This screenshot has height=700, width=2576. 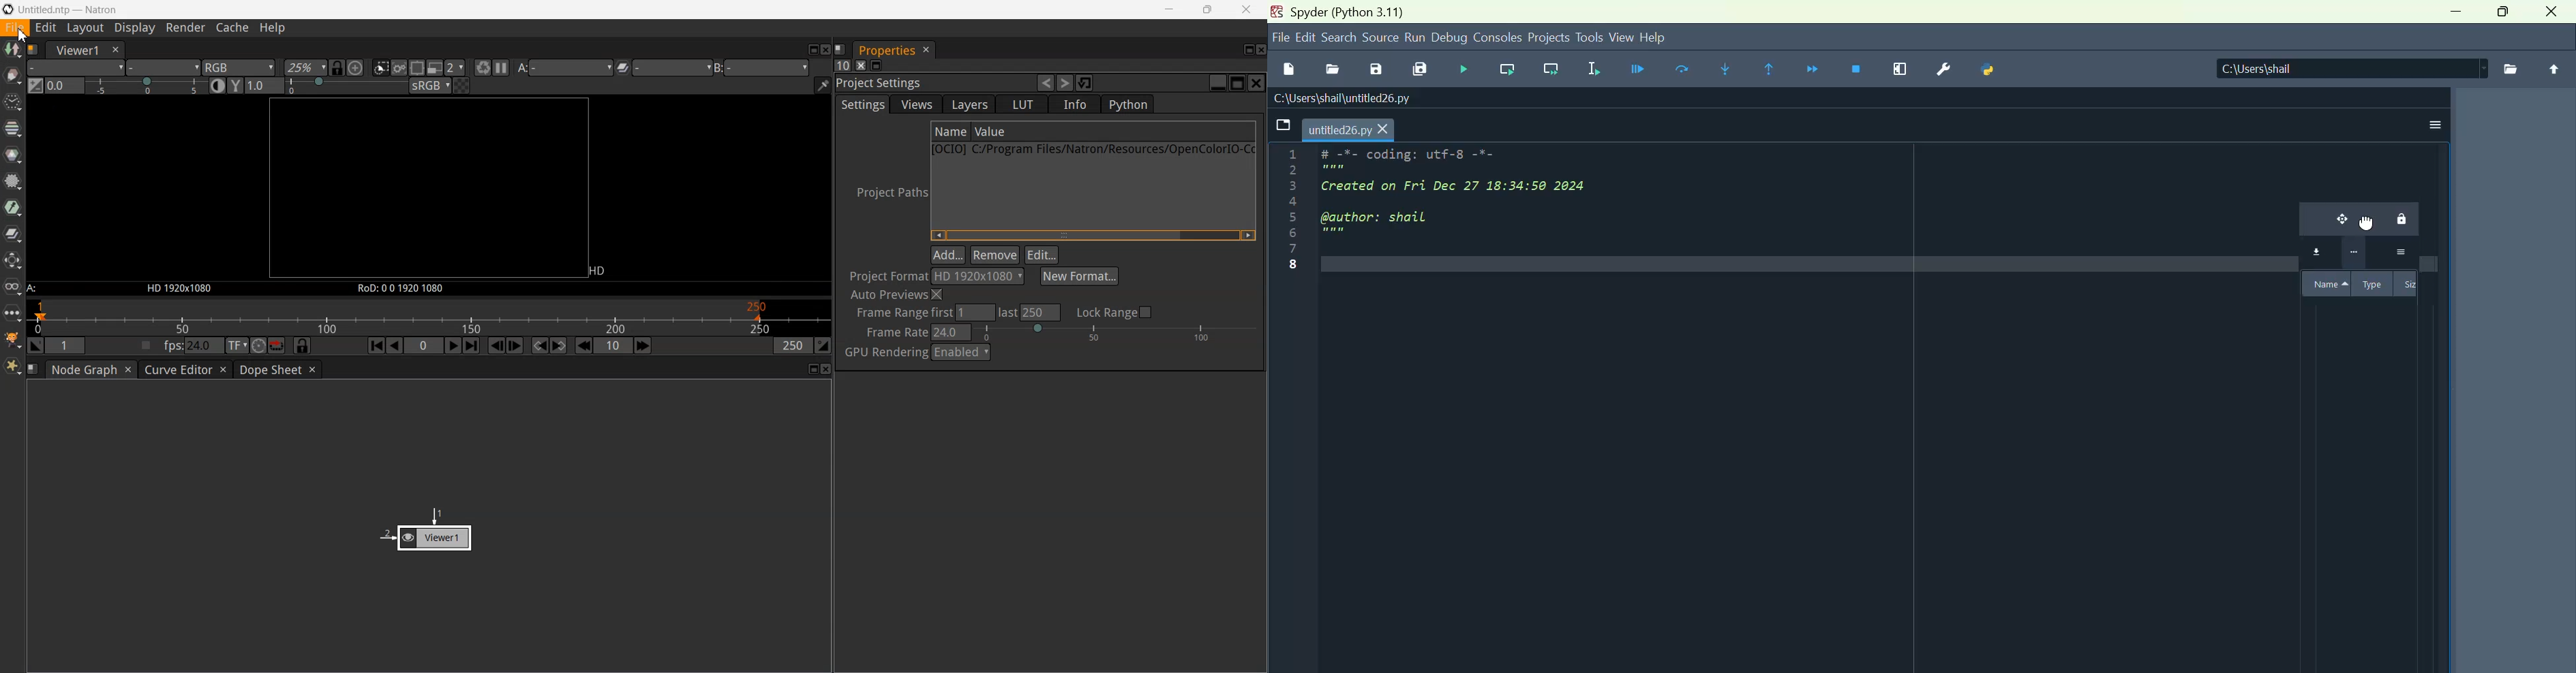 I want to click on run line, so click(x=1504, y=69).